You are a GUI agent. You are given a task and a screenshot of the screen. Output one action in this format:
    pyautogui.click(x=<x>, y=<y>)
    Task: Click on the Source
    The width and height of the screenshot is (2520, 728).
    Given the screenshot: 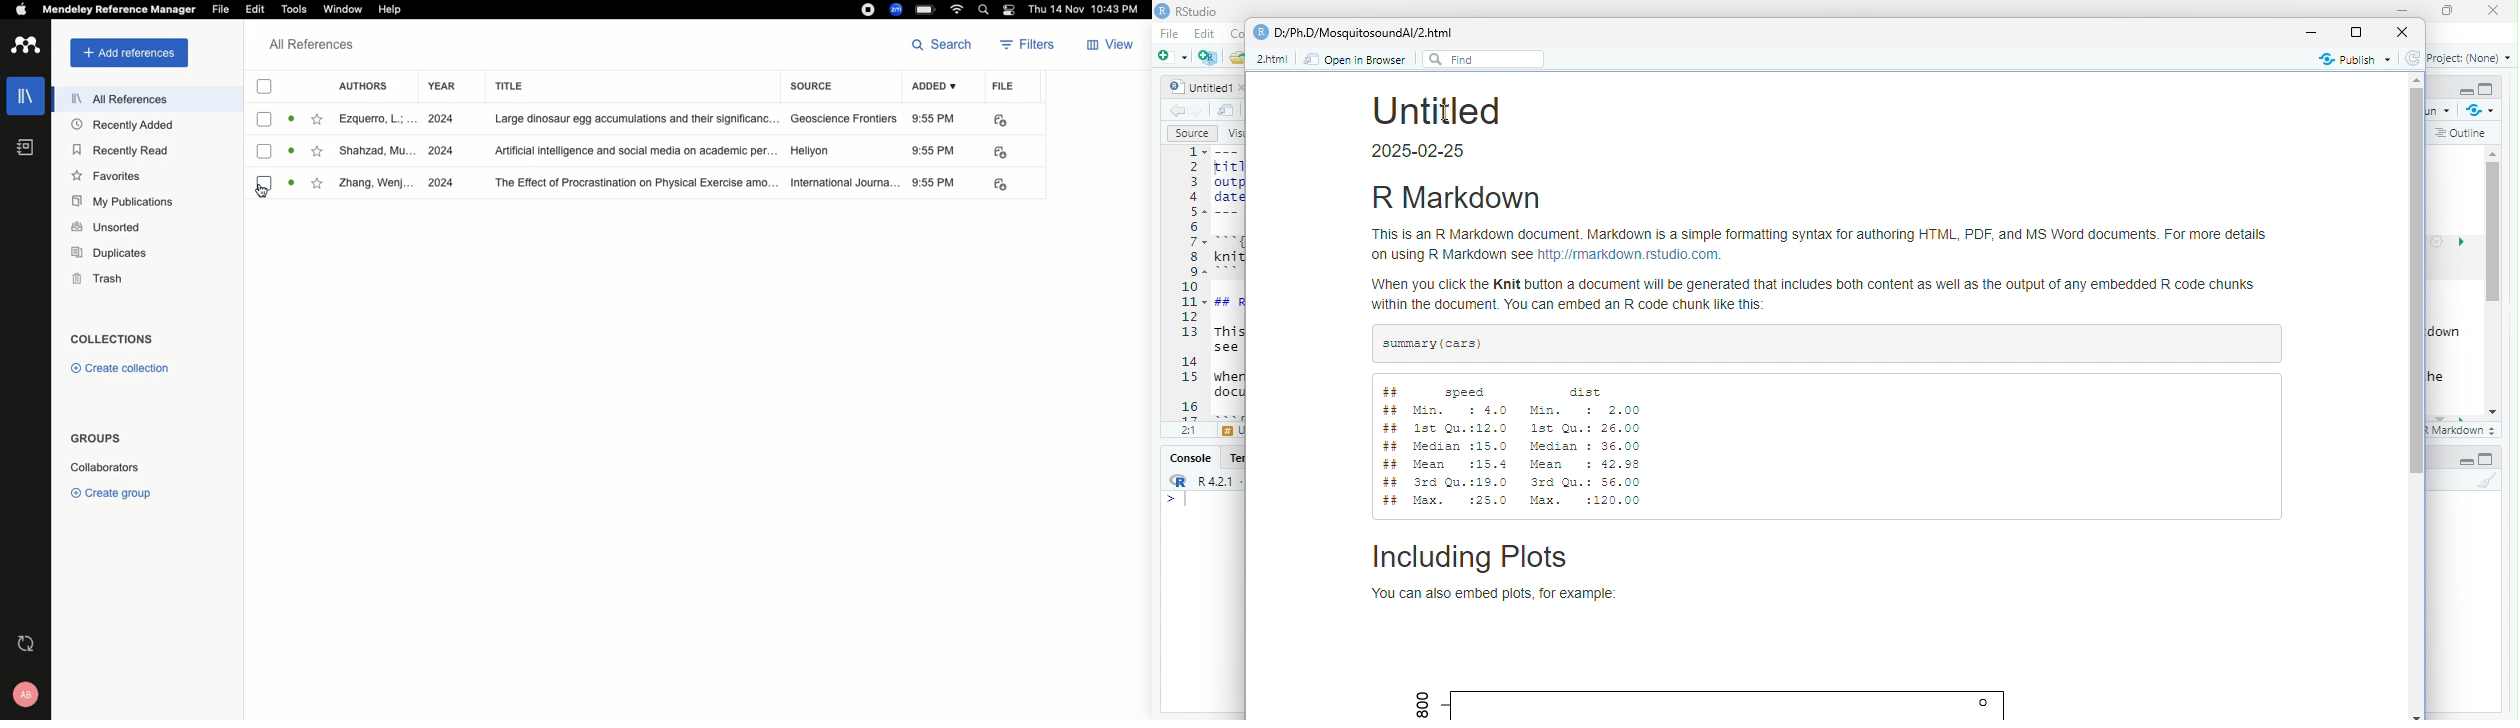 What is the action you would take?
    pyautogui.click(x=1193, y=133)
    